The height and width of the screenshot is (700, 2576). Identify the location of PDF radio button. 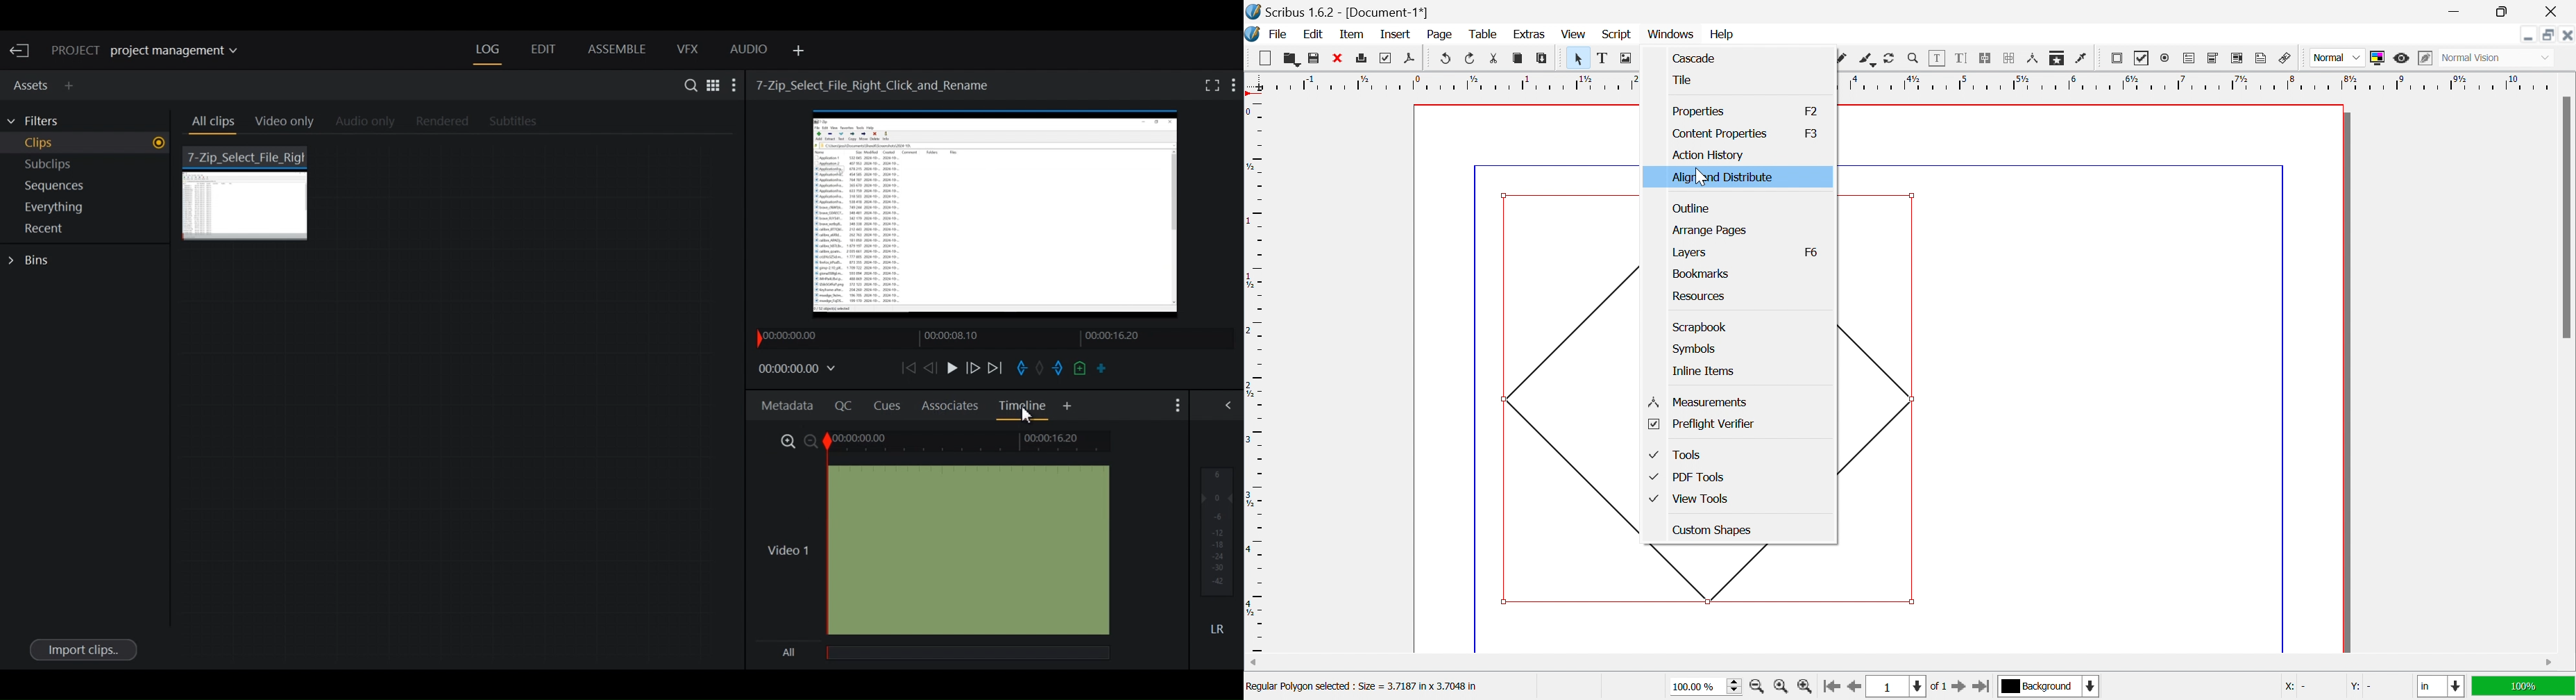
(2167, 56).